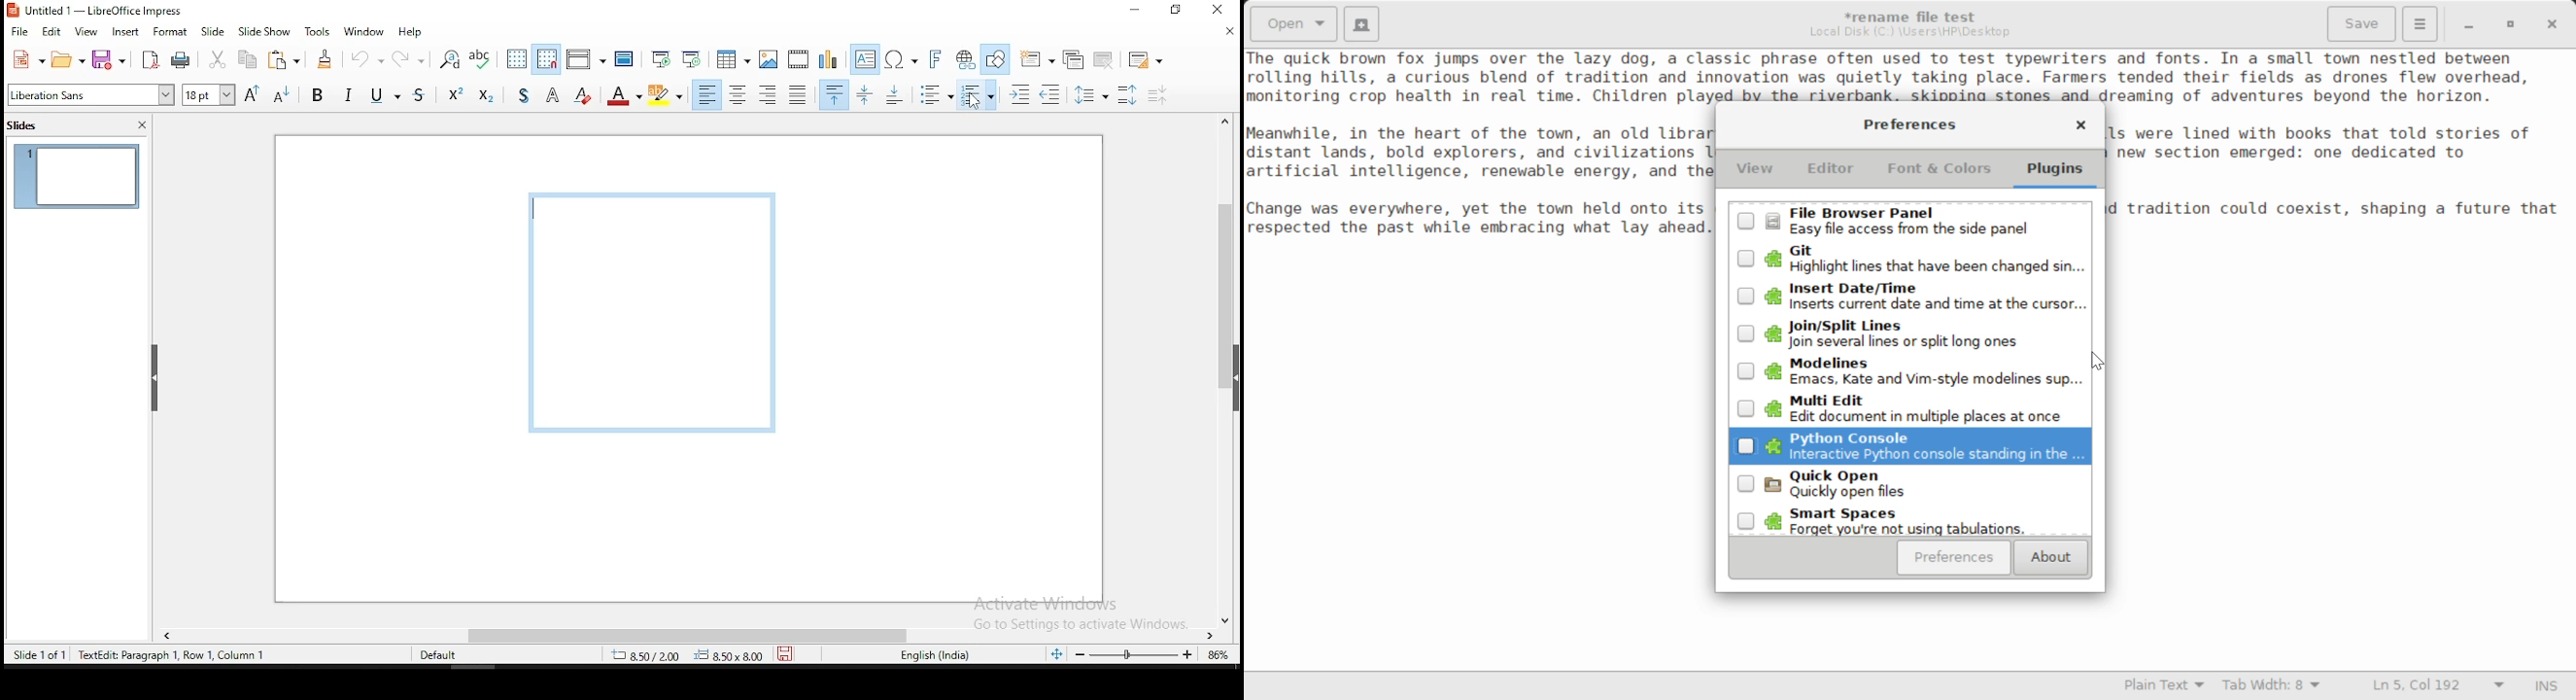 Image resolution: width=2576 pixels, height=700 pixels. What do you see at coordinates (976, 95) in the screenshot?
I see `toggle ordered list` at bounding box center [976, 95].